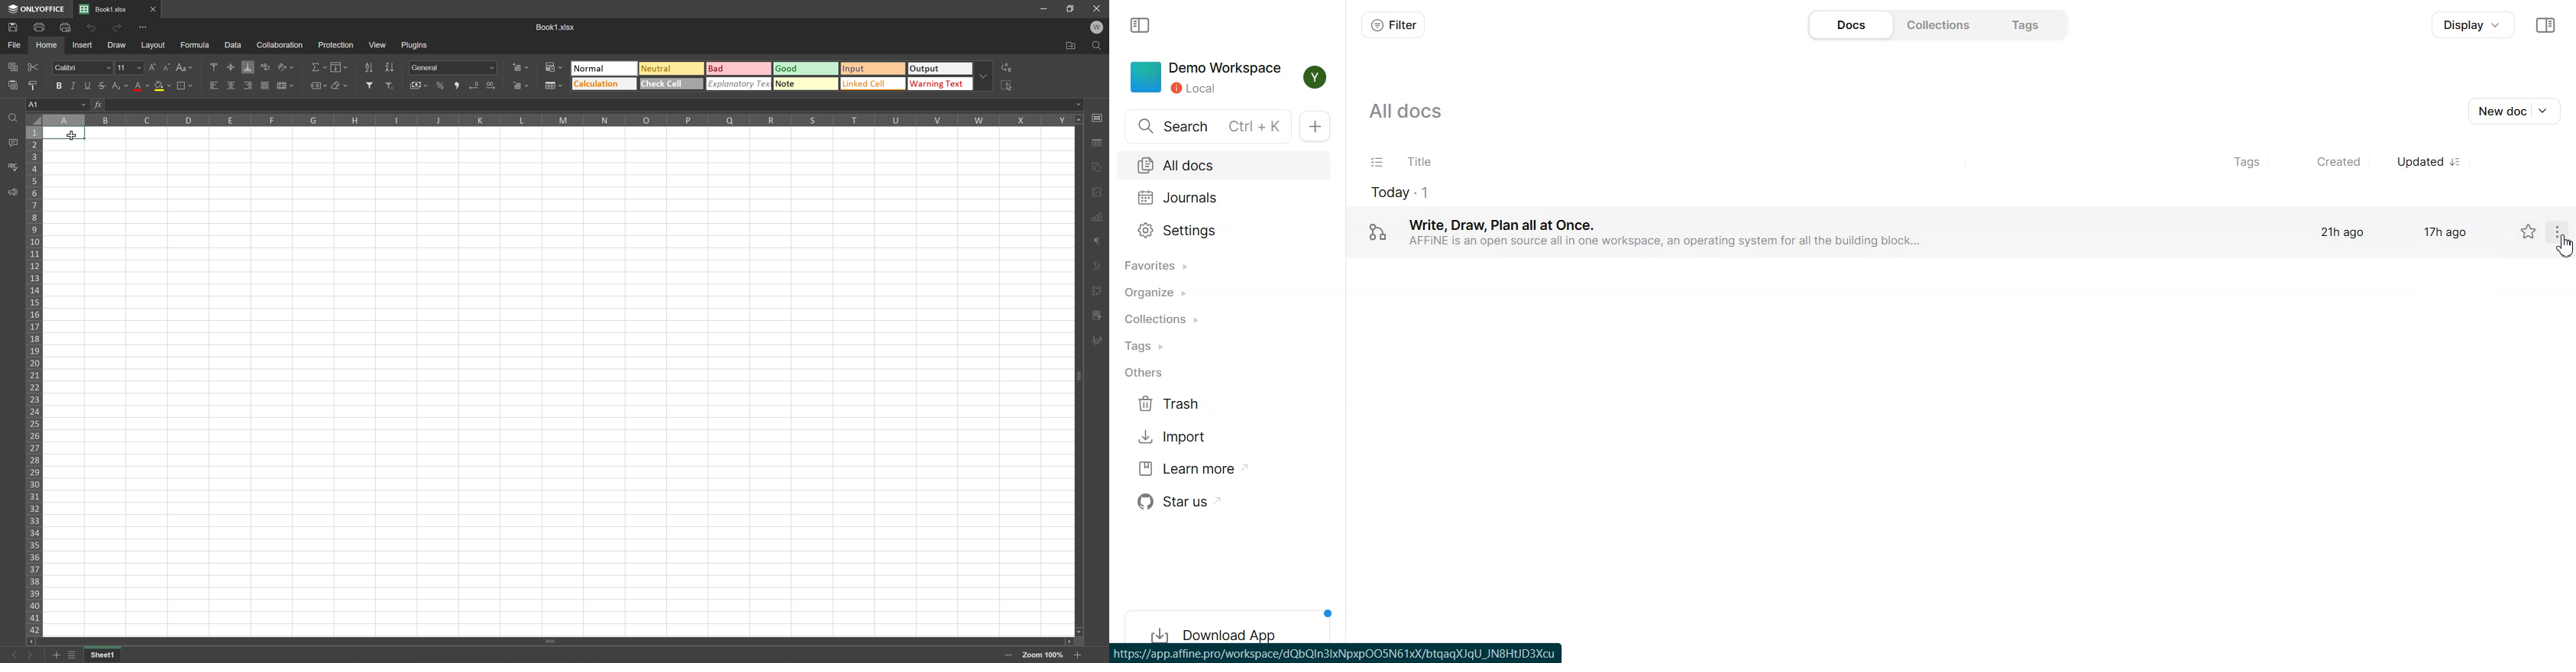 The image size is (2576, 672). I want to click on Comments, so click(13, 142).